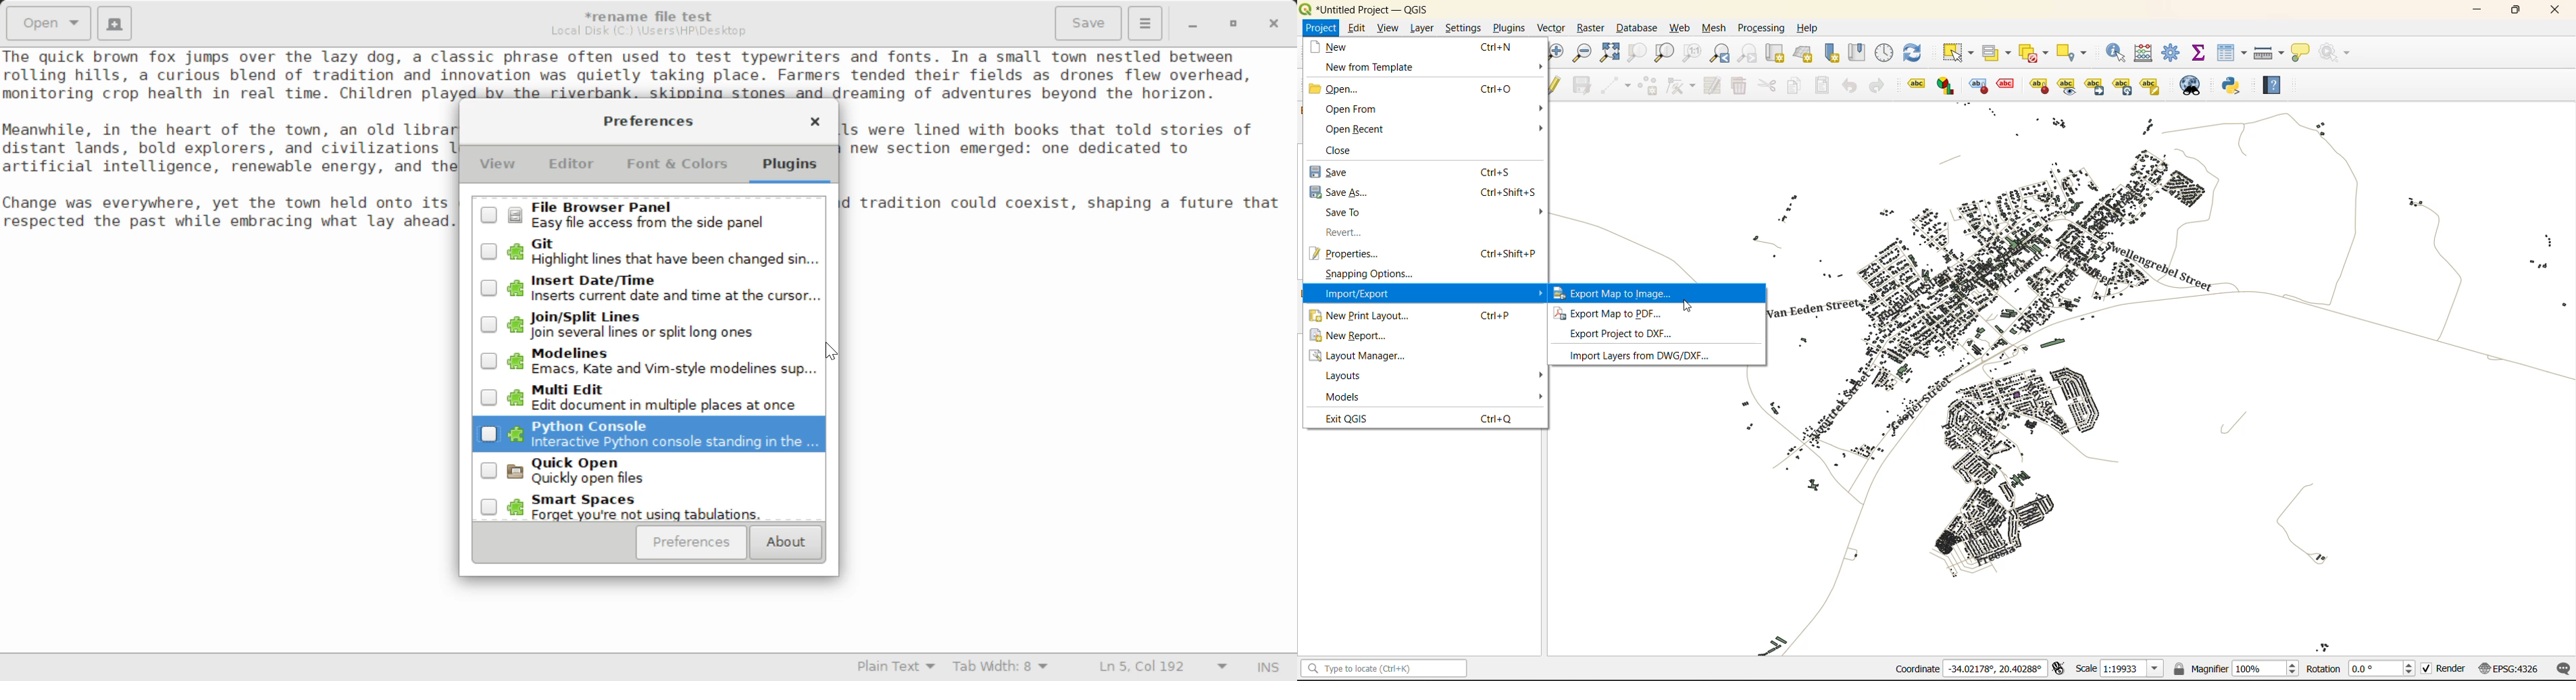  Describe the element at coordinates (649, 325) in the screenshot. I see `Unselected Join/Split Lines Plugin` at that location.